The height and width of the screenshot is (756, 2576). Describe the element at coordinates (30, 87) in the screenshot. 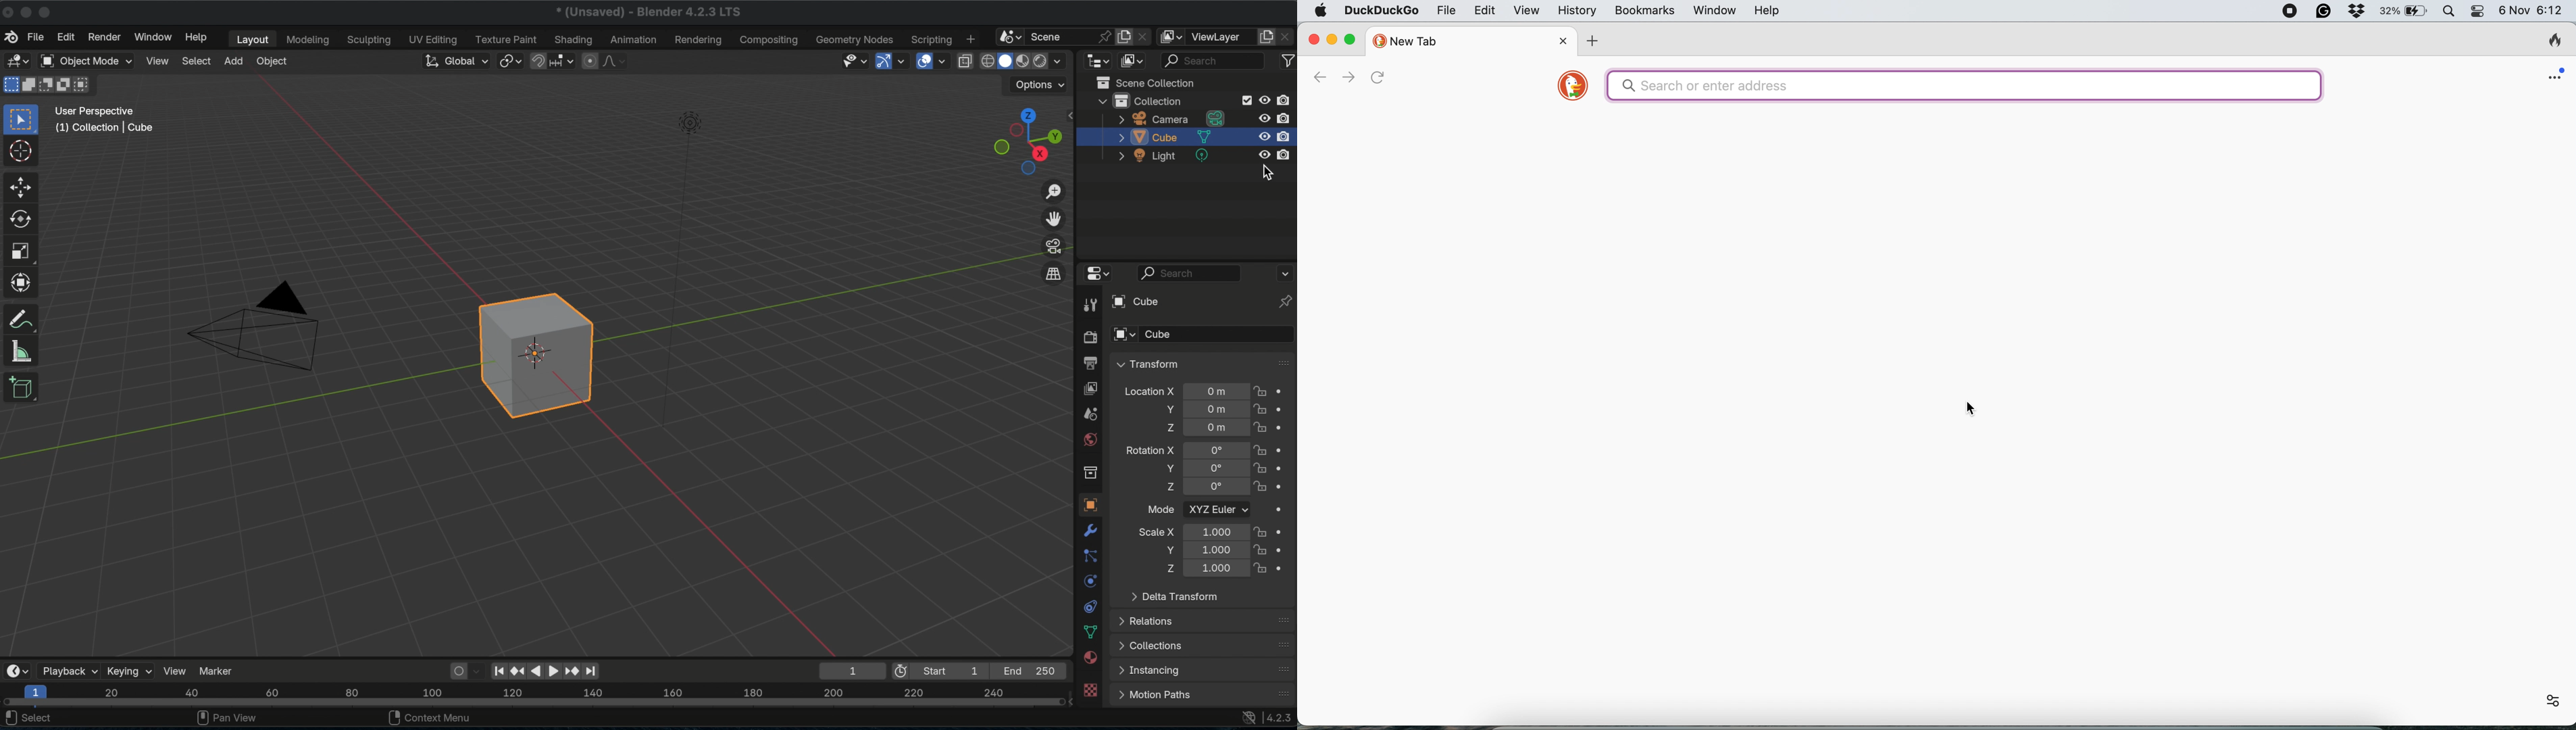

I see `mode extend existing collection` at that location.